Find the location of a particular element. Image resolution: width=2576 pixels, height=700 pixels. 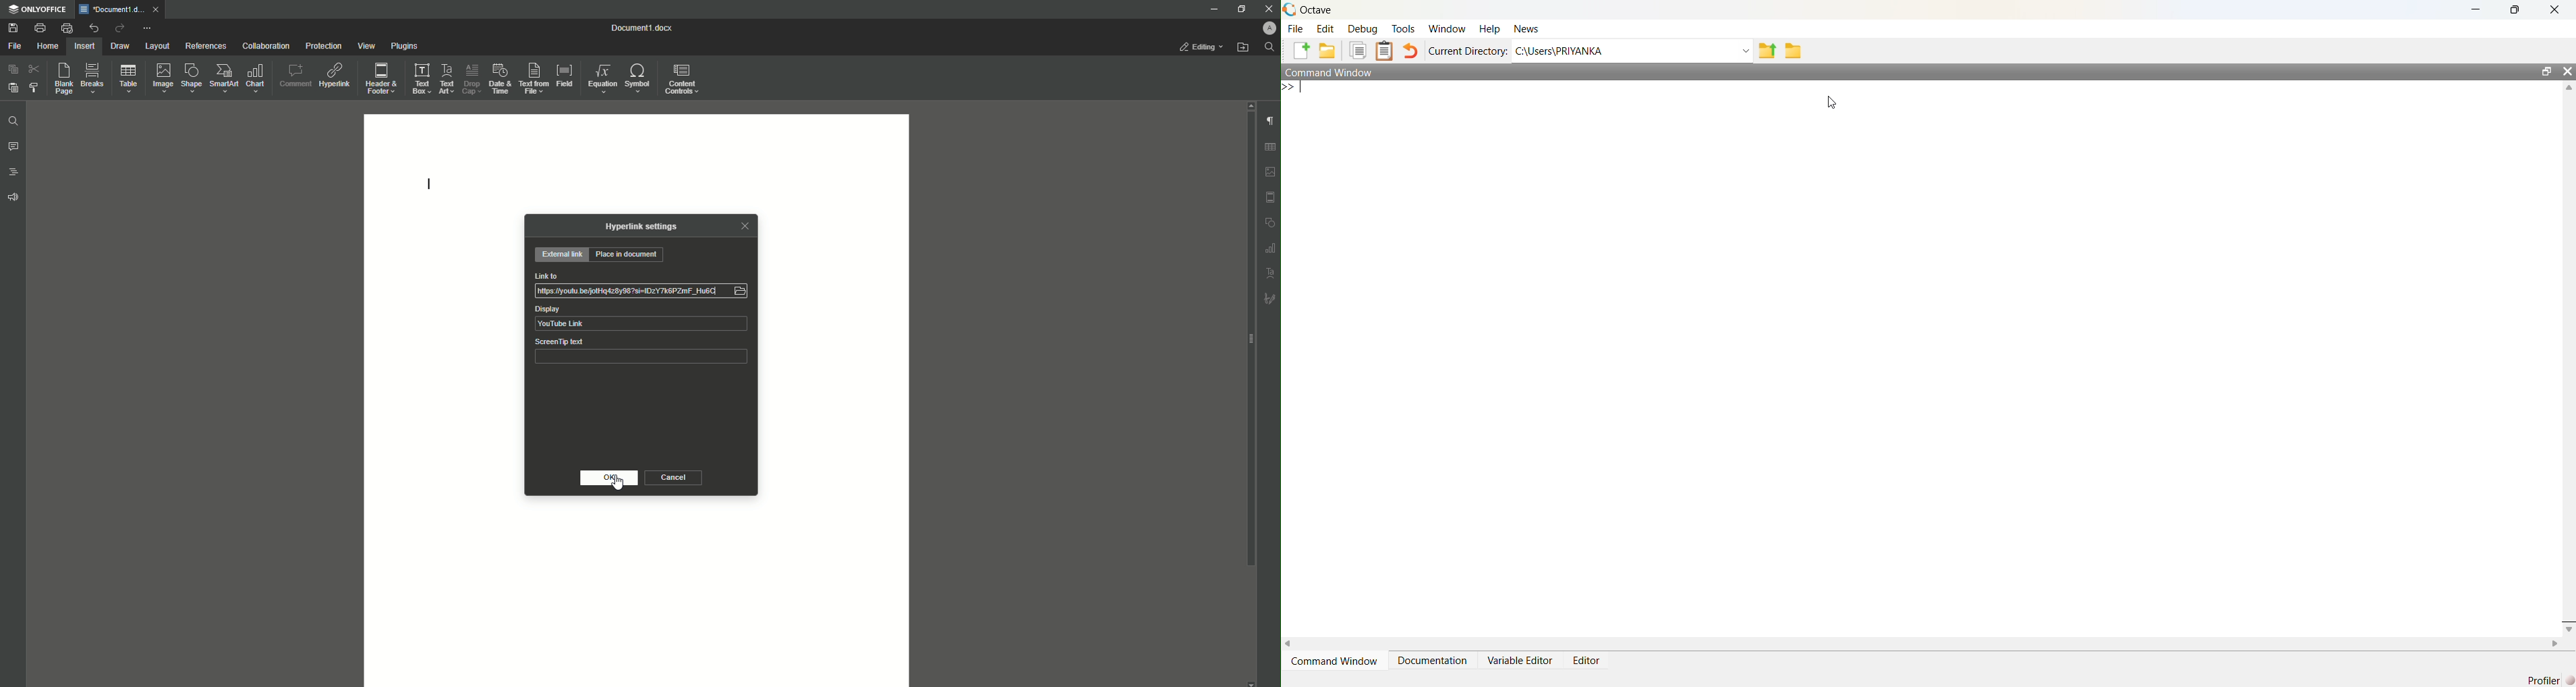

Help is located at coordinates (1490, 28).